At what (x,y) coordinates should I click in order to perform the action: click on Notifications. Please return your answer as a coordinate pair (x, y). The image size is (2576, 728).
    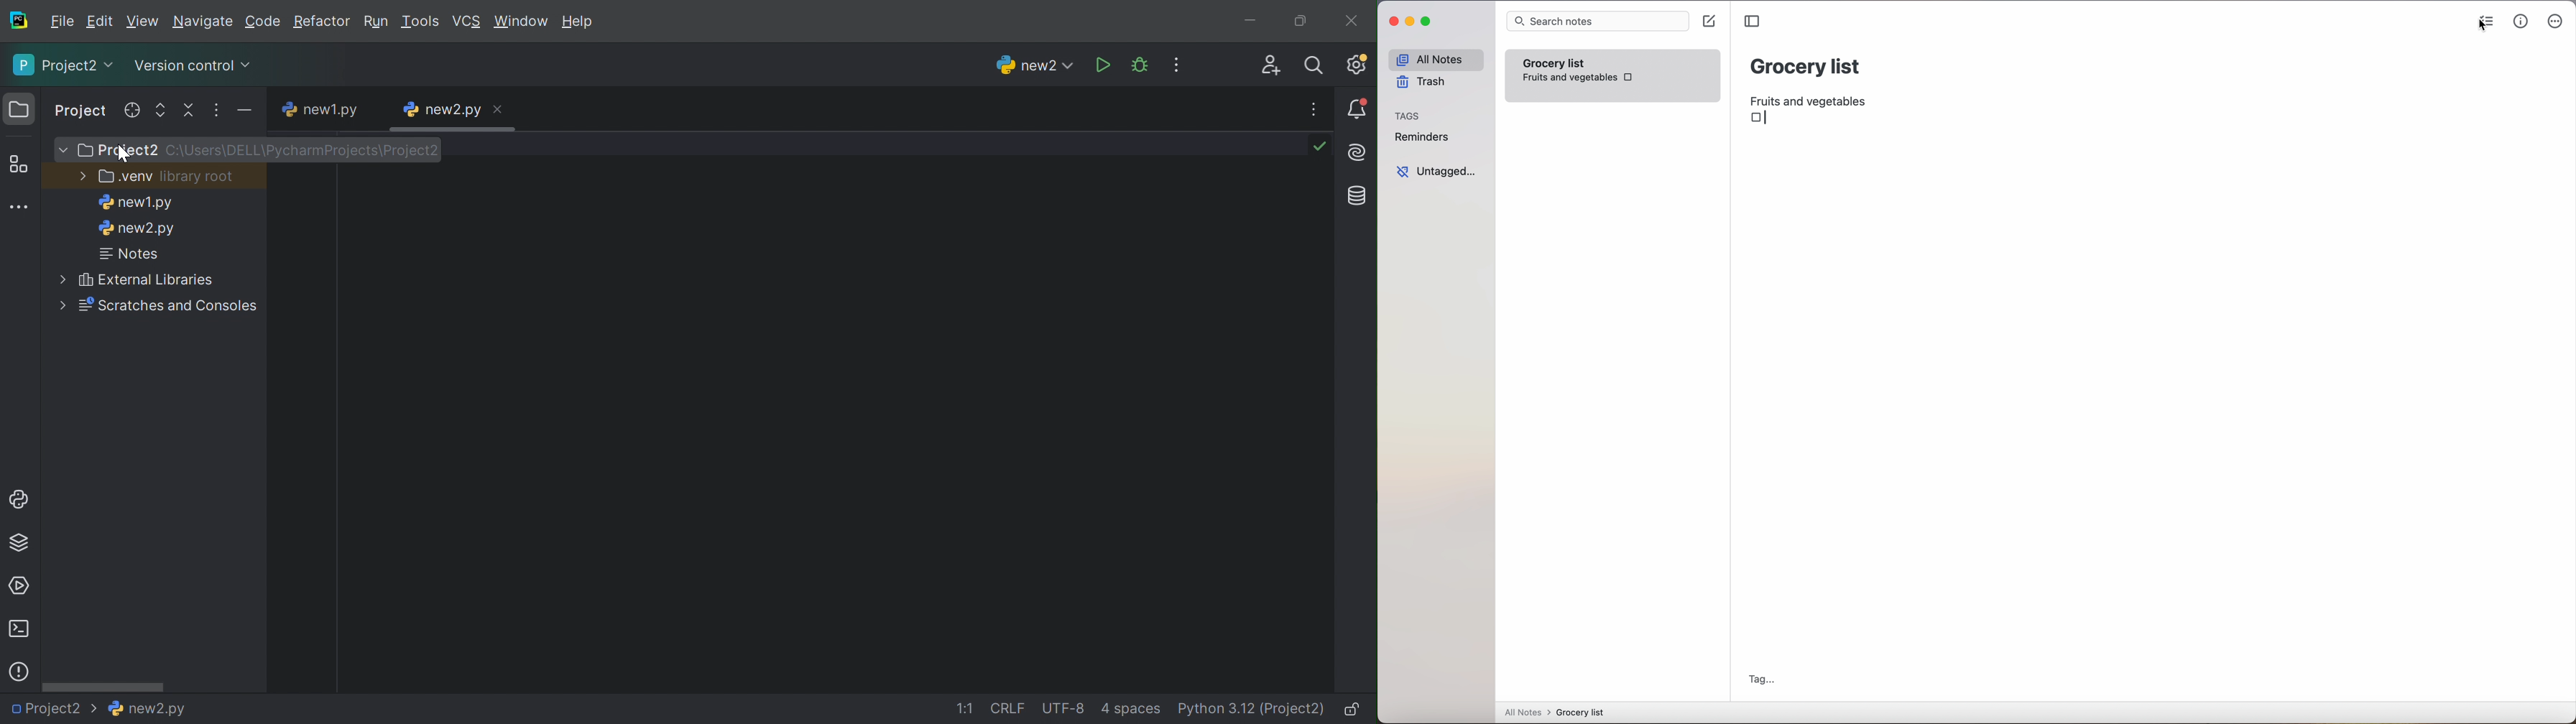
    Looking at the image, I should click on (1357, 109).